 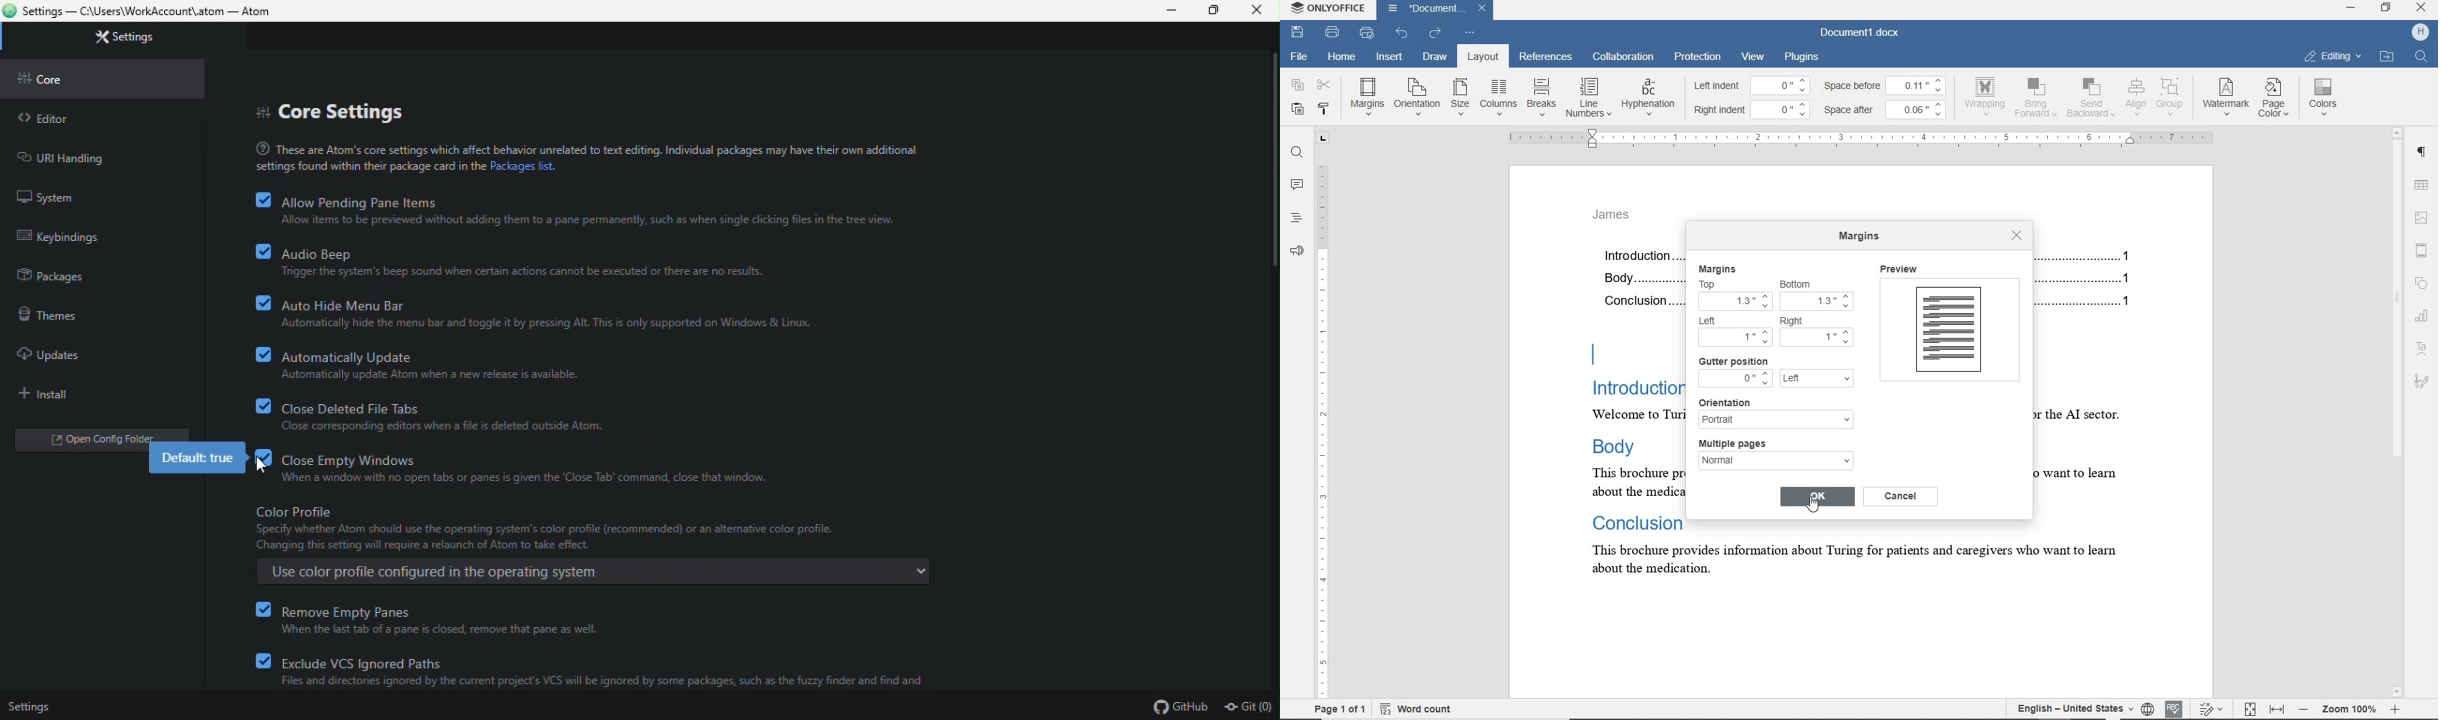 I want to click on space before, so click(x=1854, y=86).